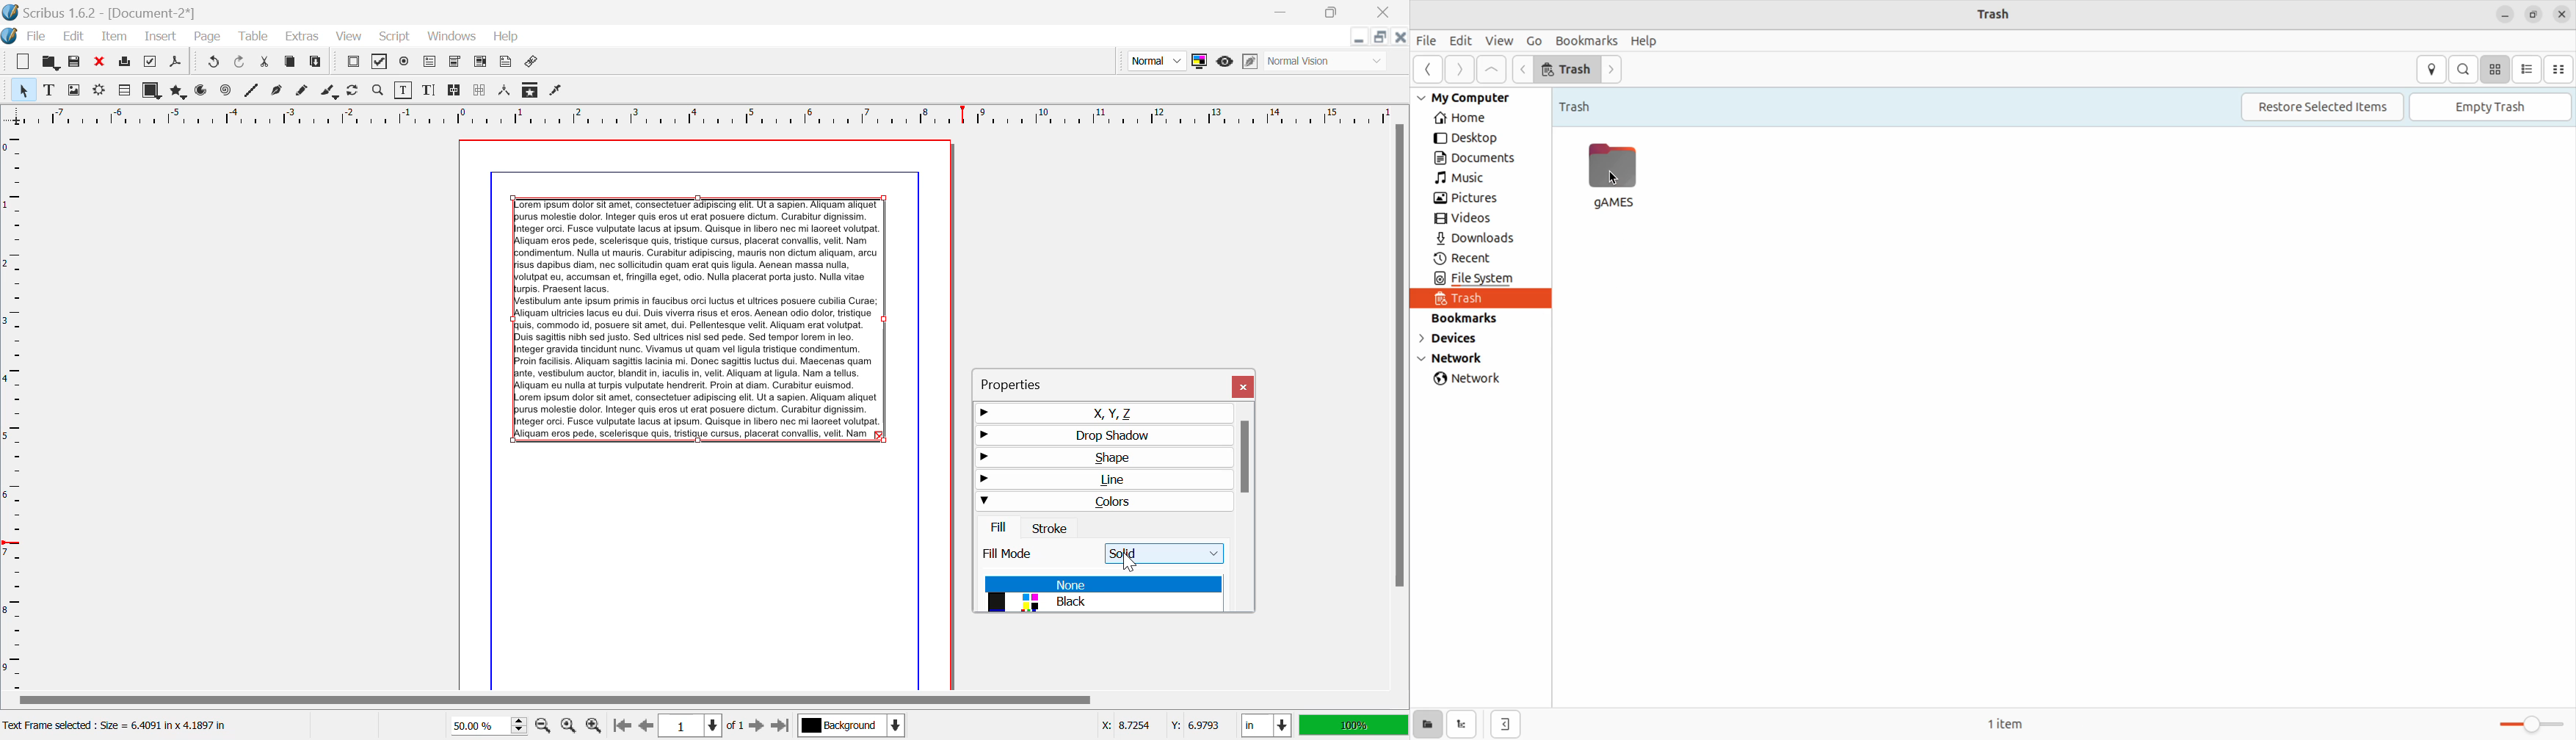 This screenshot has width=2576, height=756. I want to click on Zoom In, so click(595, 726).